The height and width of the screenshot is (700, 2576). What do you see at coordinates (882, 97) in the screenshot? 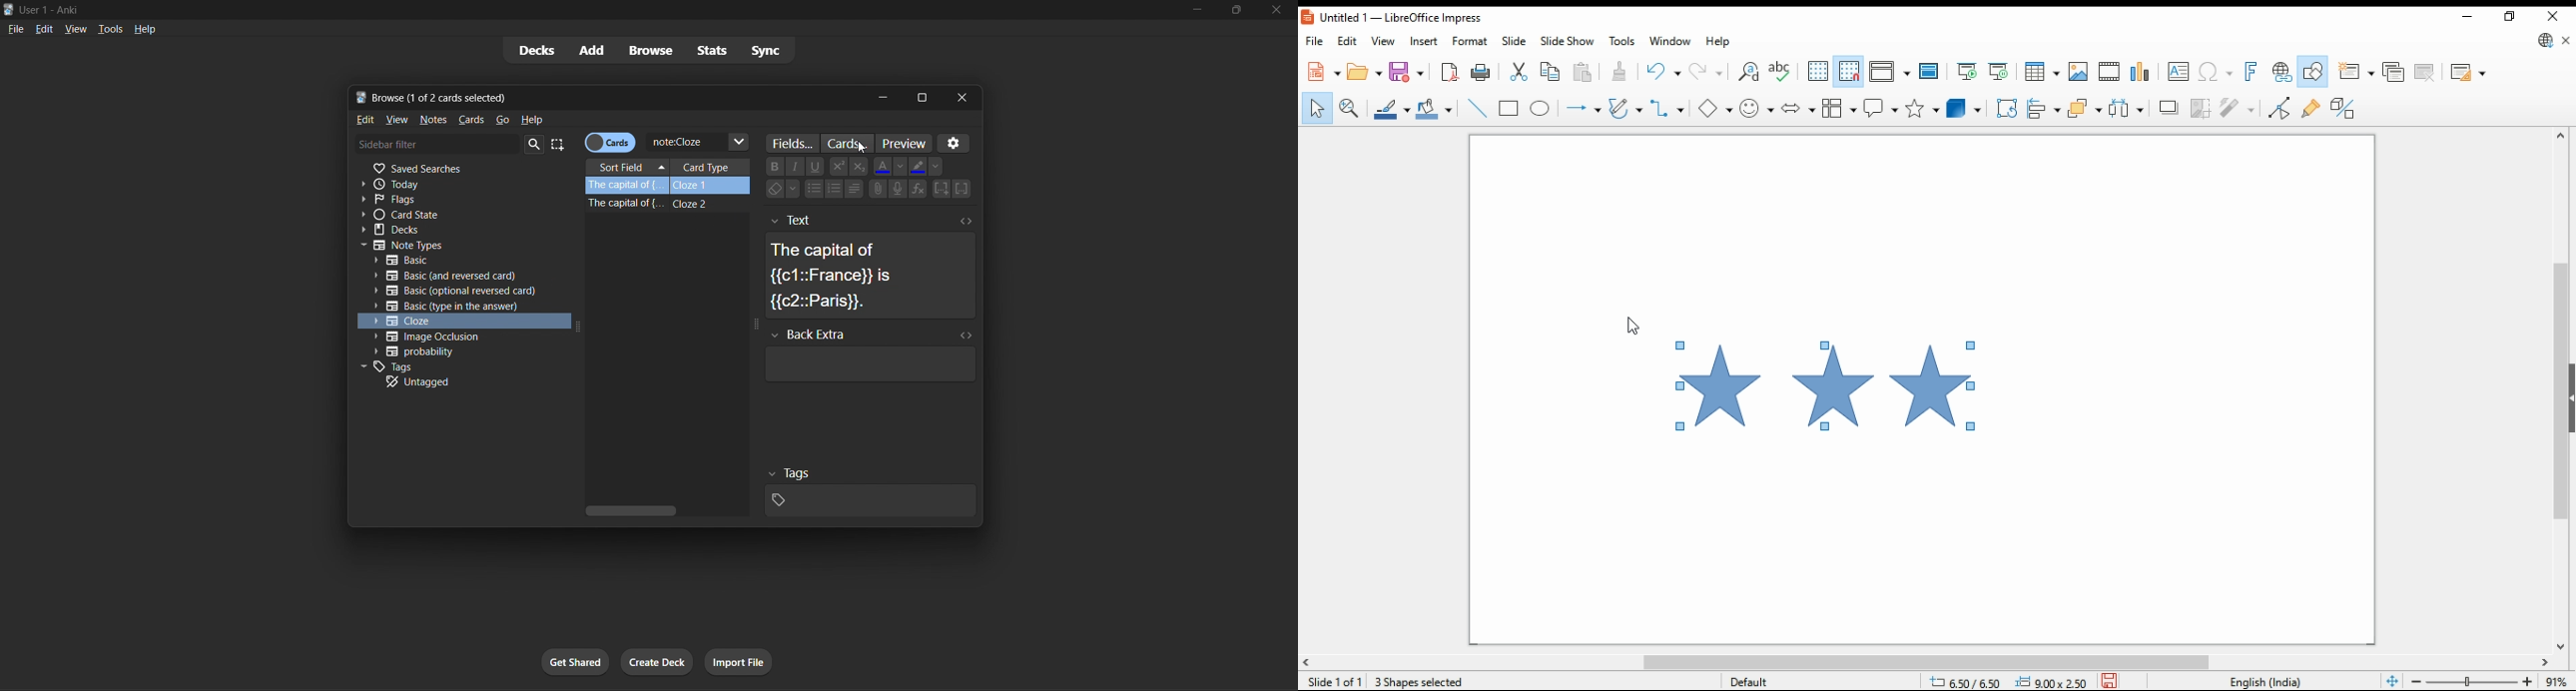
I see `minimize` at bounding box center [882, 97].